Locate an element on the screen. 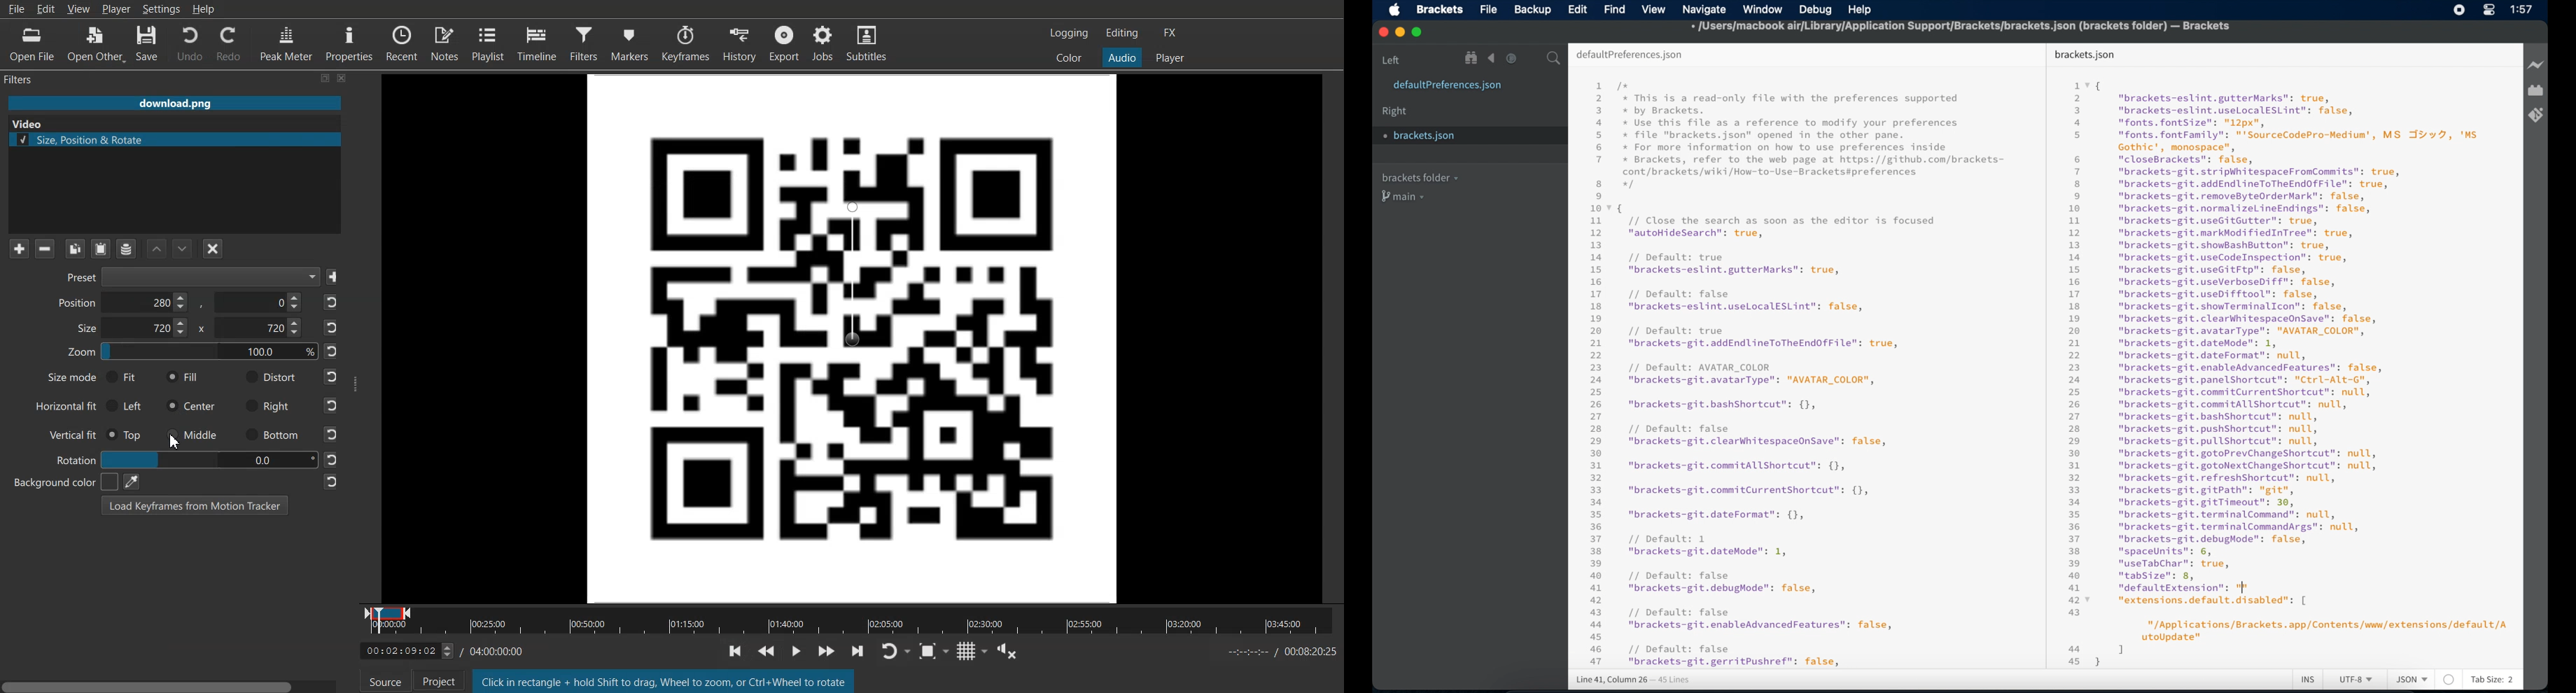 The image size is (2576, 700). Deselect the filter is located at coordinates (214, 248).